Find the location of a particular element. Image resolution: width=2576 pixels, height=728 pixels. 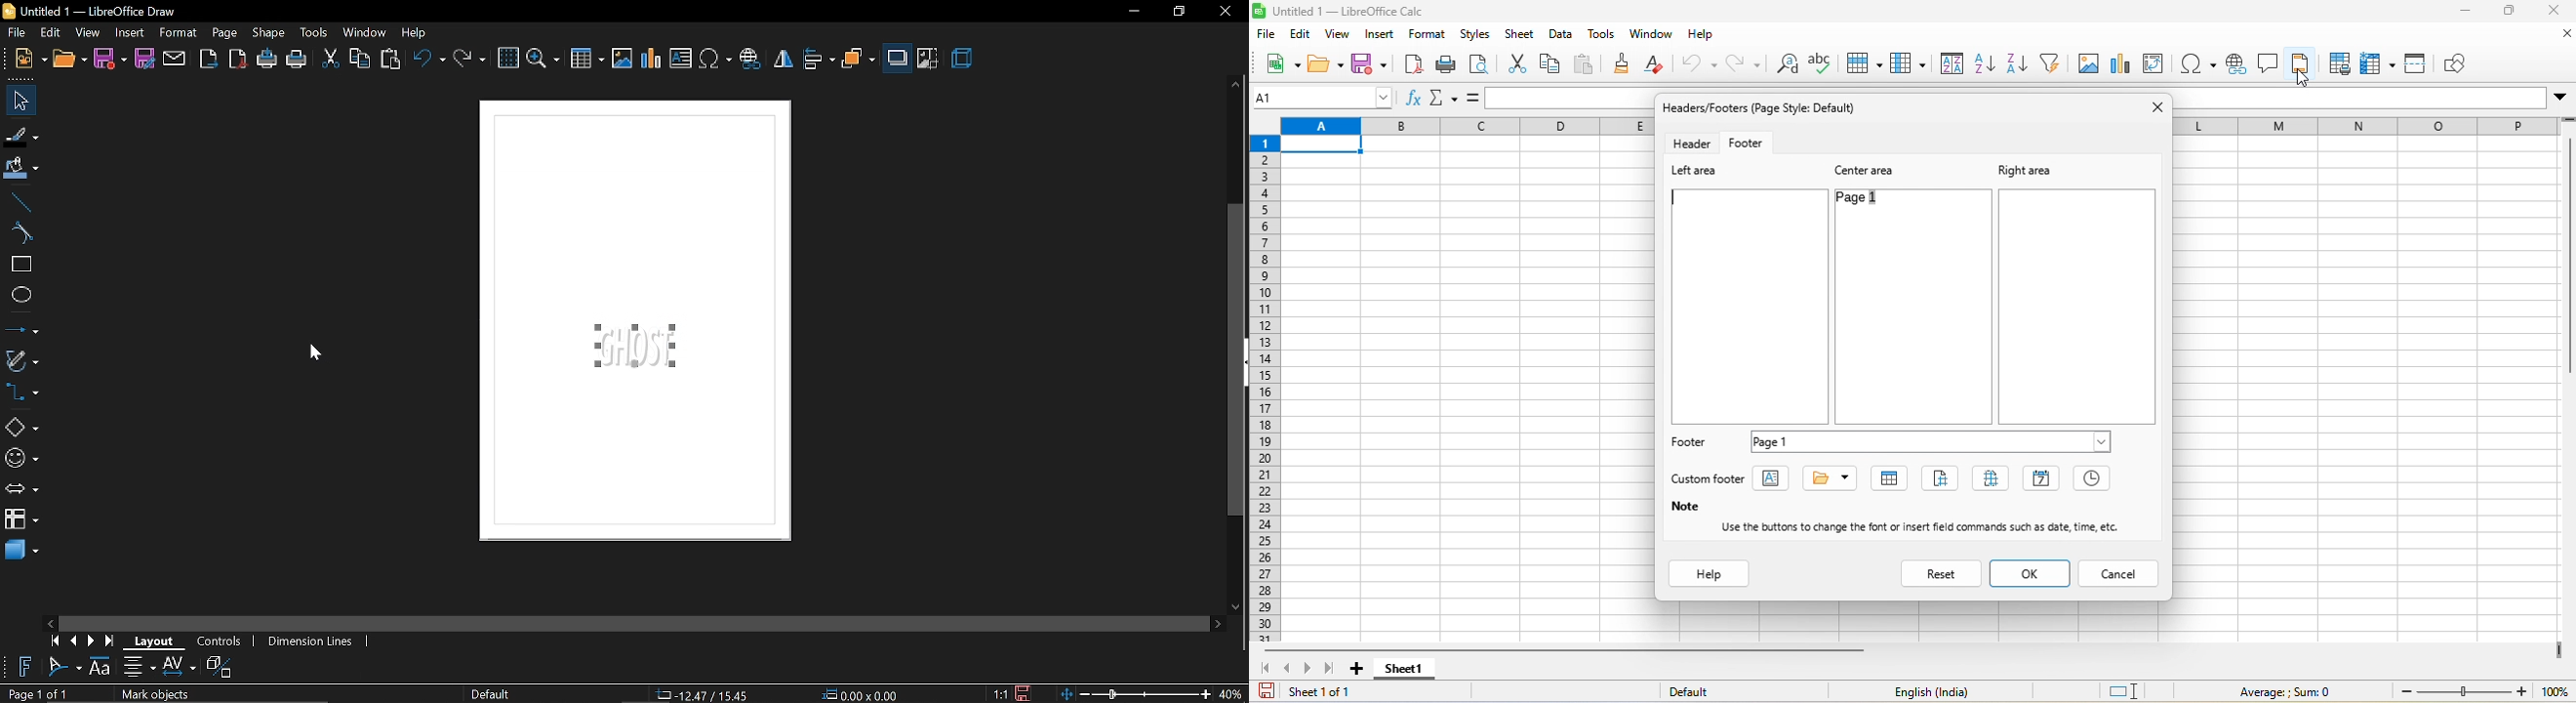

vertical scrollbar is located at coordinates (1237, 379).